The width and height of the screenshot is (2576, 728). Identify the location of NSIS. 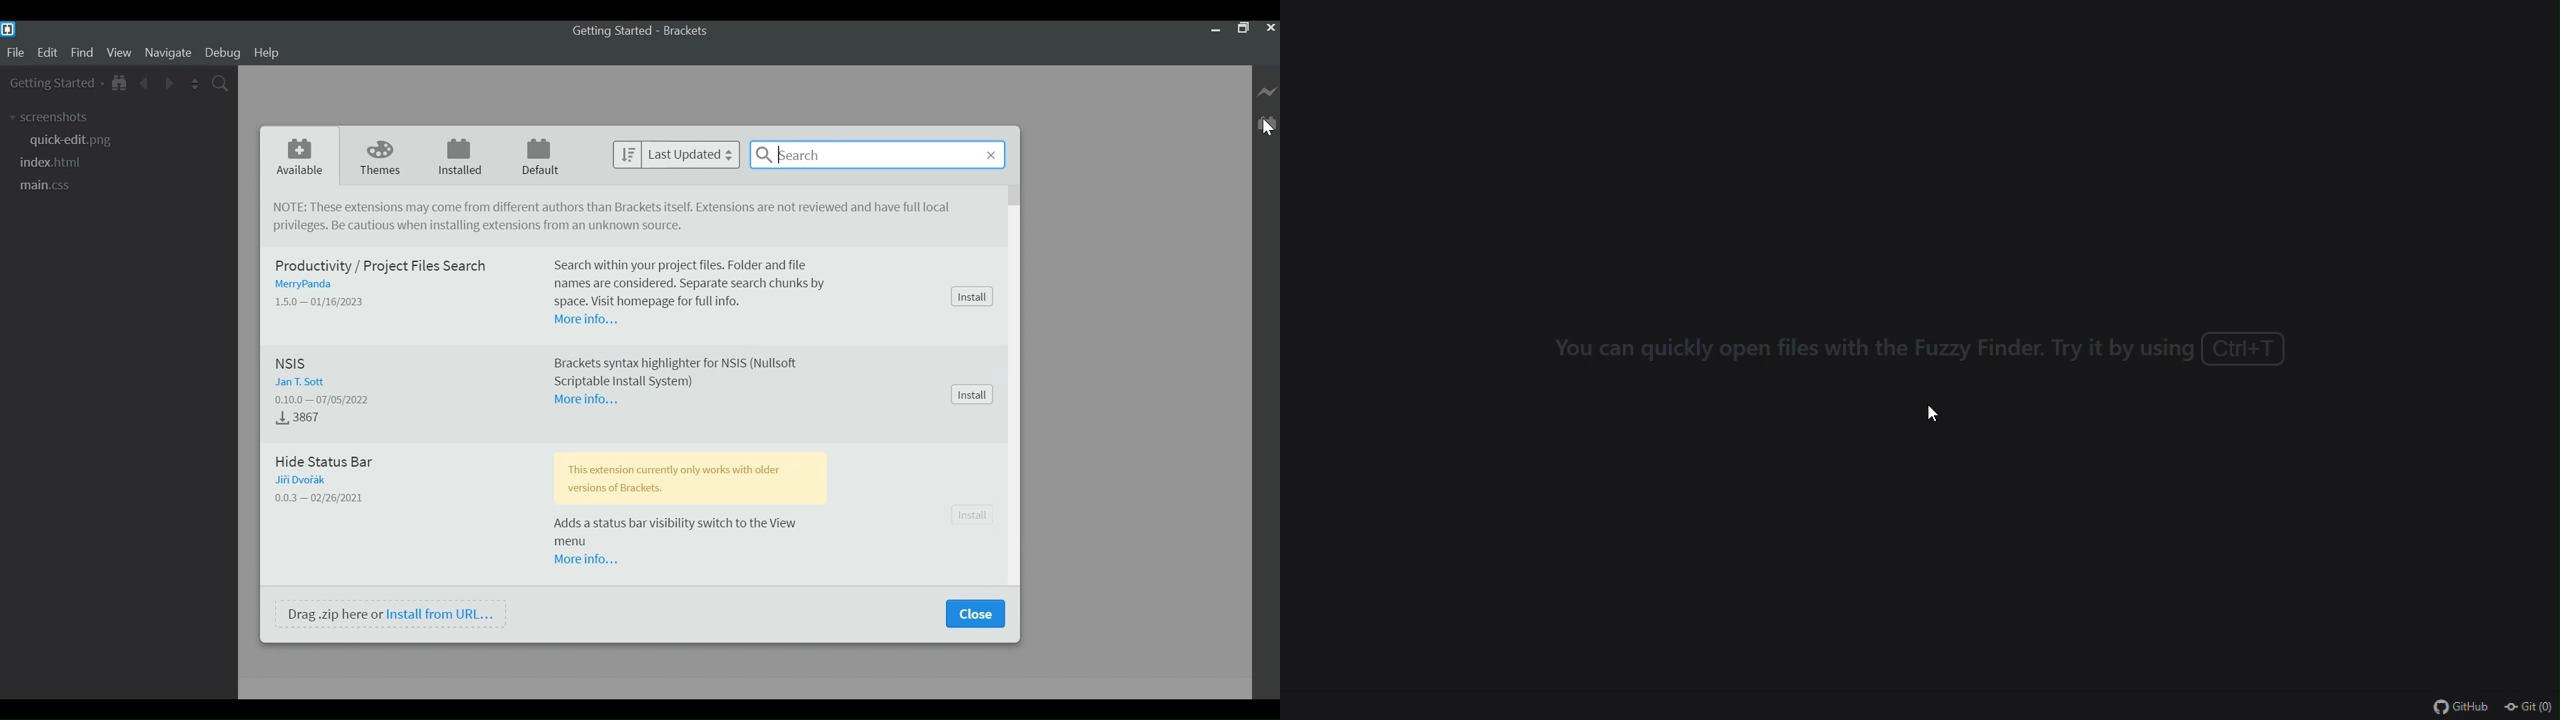
(293, 364).